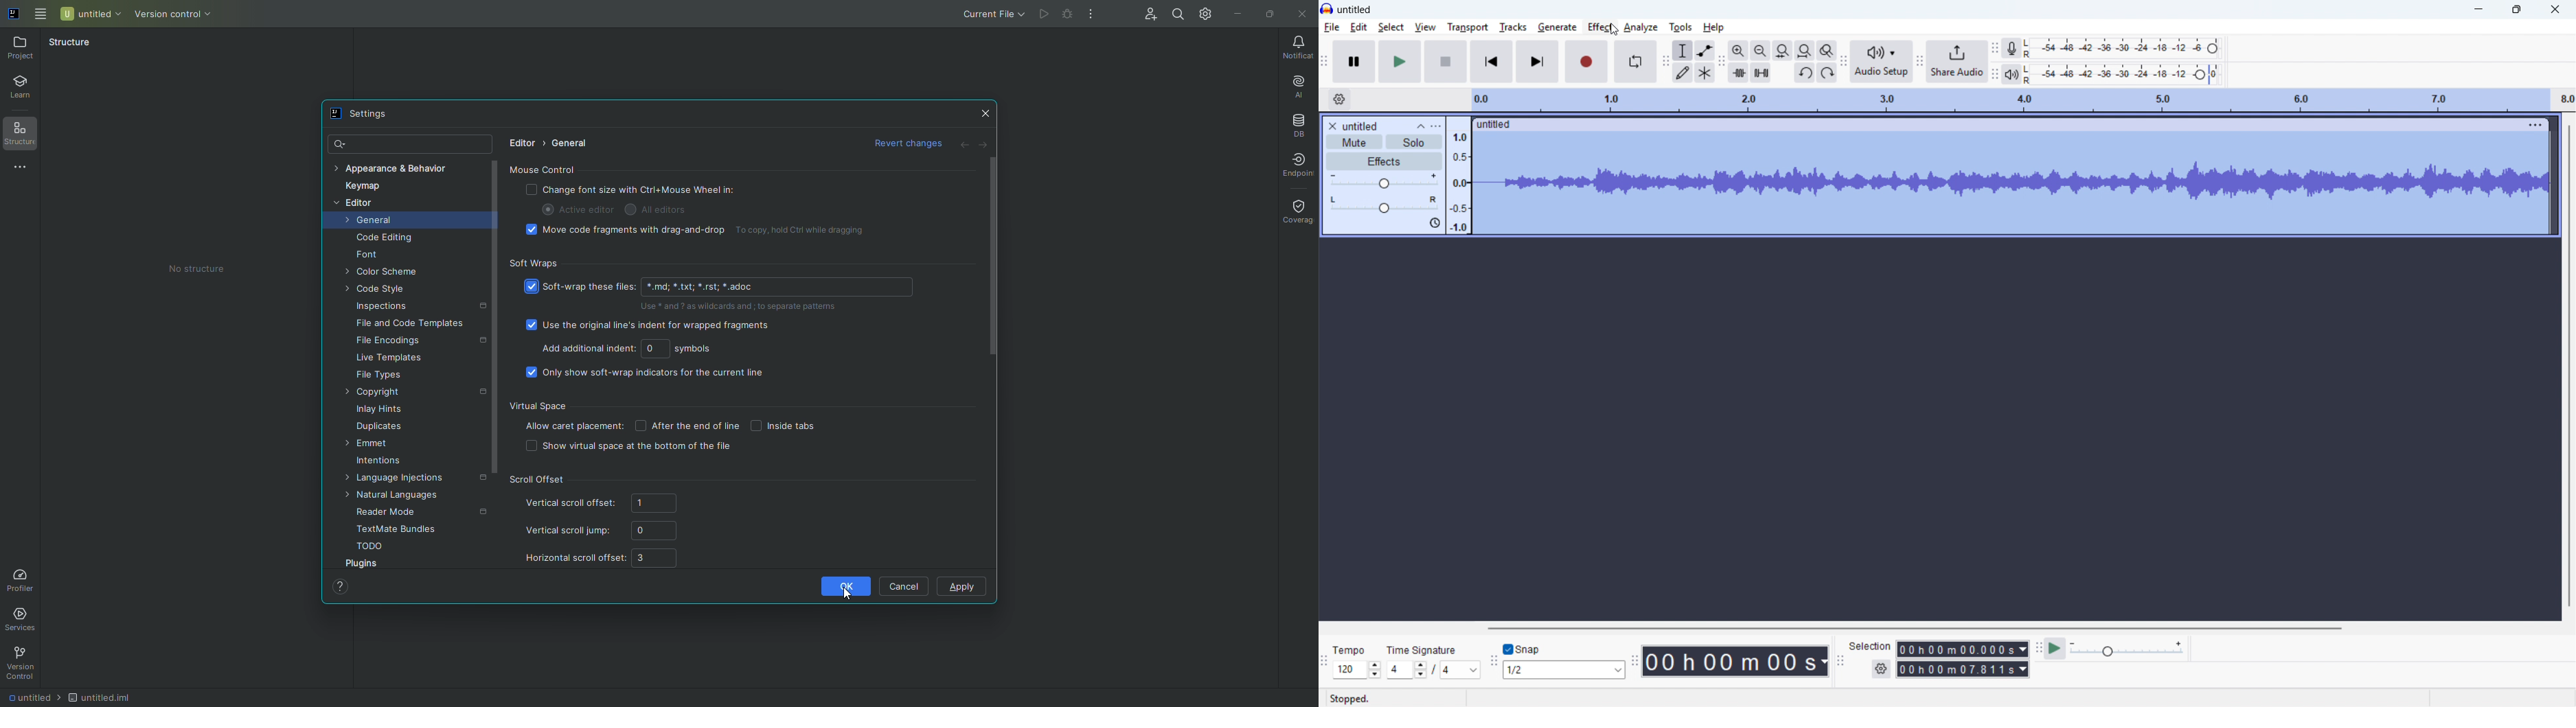 This screenshot has height=728, width=2576. Describe the element at coordinates (1467, 27) in the screenshot. I see `transport` at that location.